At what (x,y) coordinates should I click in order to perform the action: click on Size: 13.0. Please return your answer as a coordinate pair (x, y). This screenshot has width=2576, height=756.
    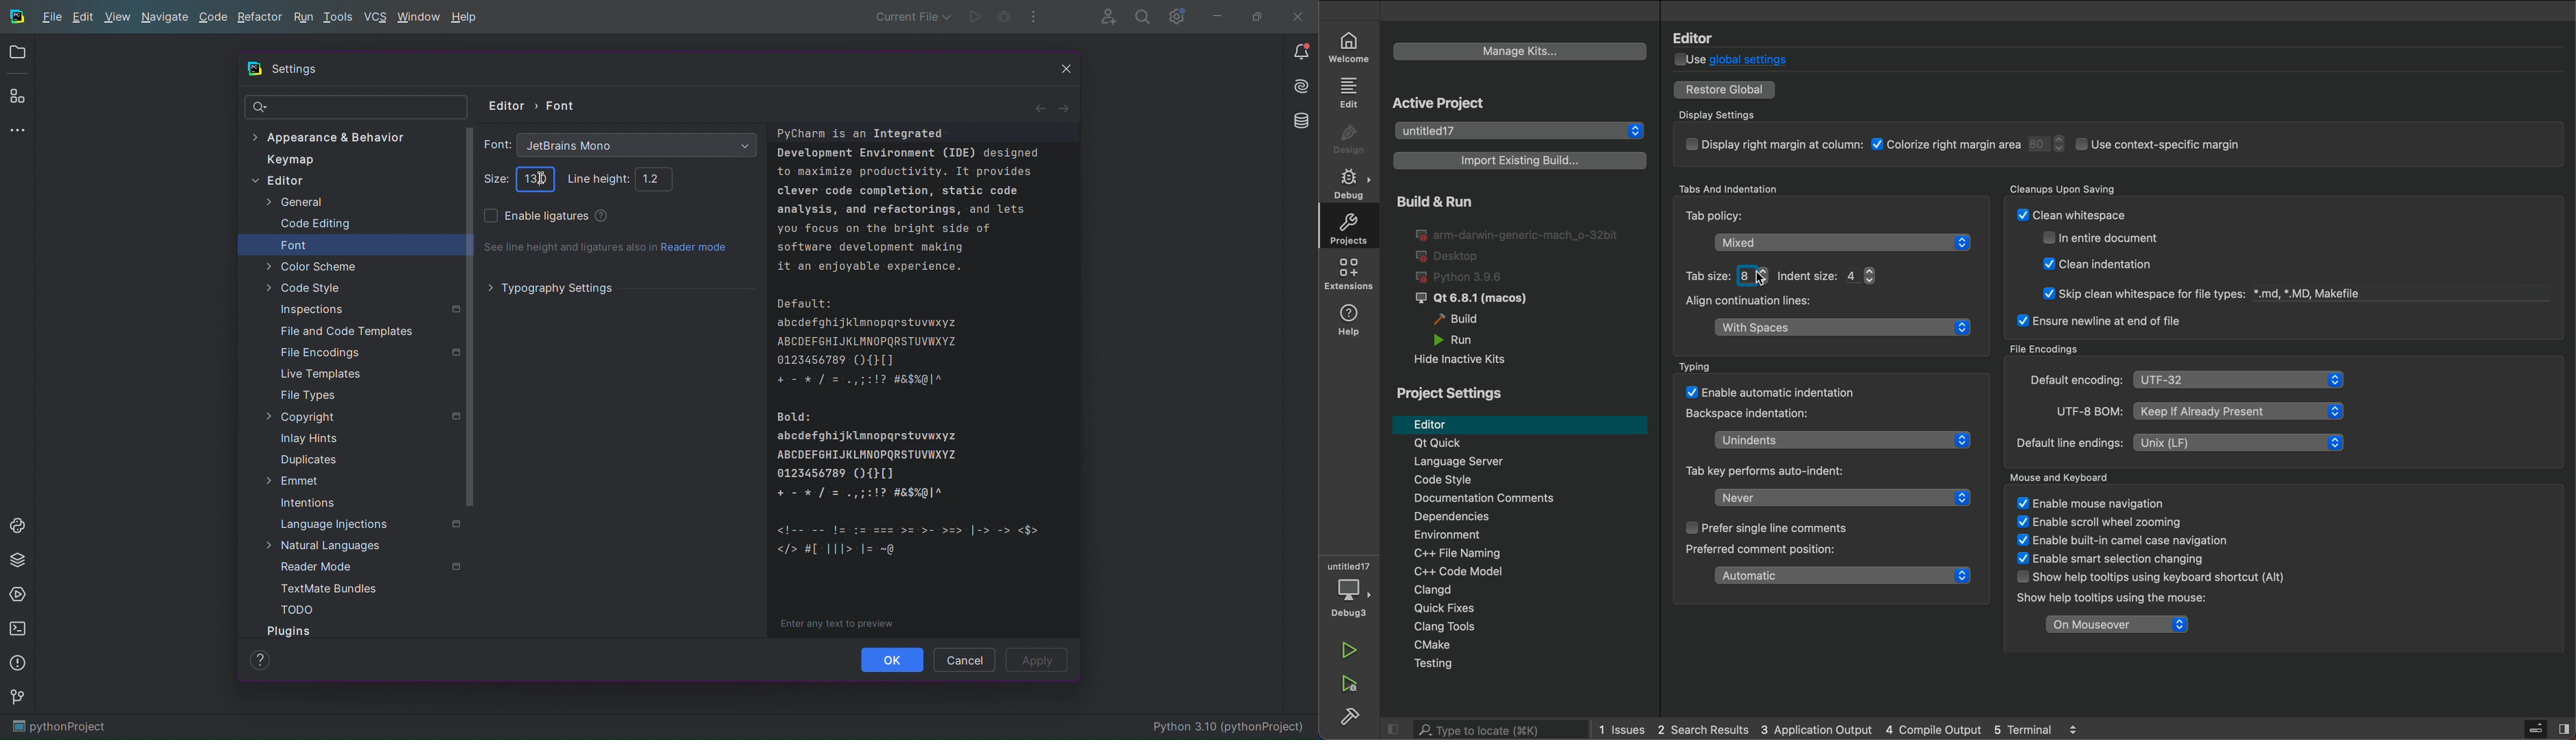
    Looking at the image, I should click on (534, 178).